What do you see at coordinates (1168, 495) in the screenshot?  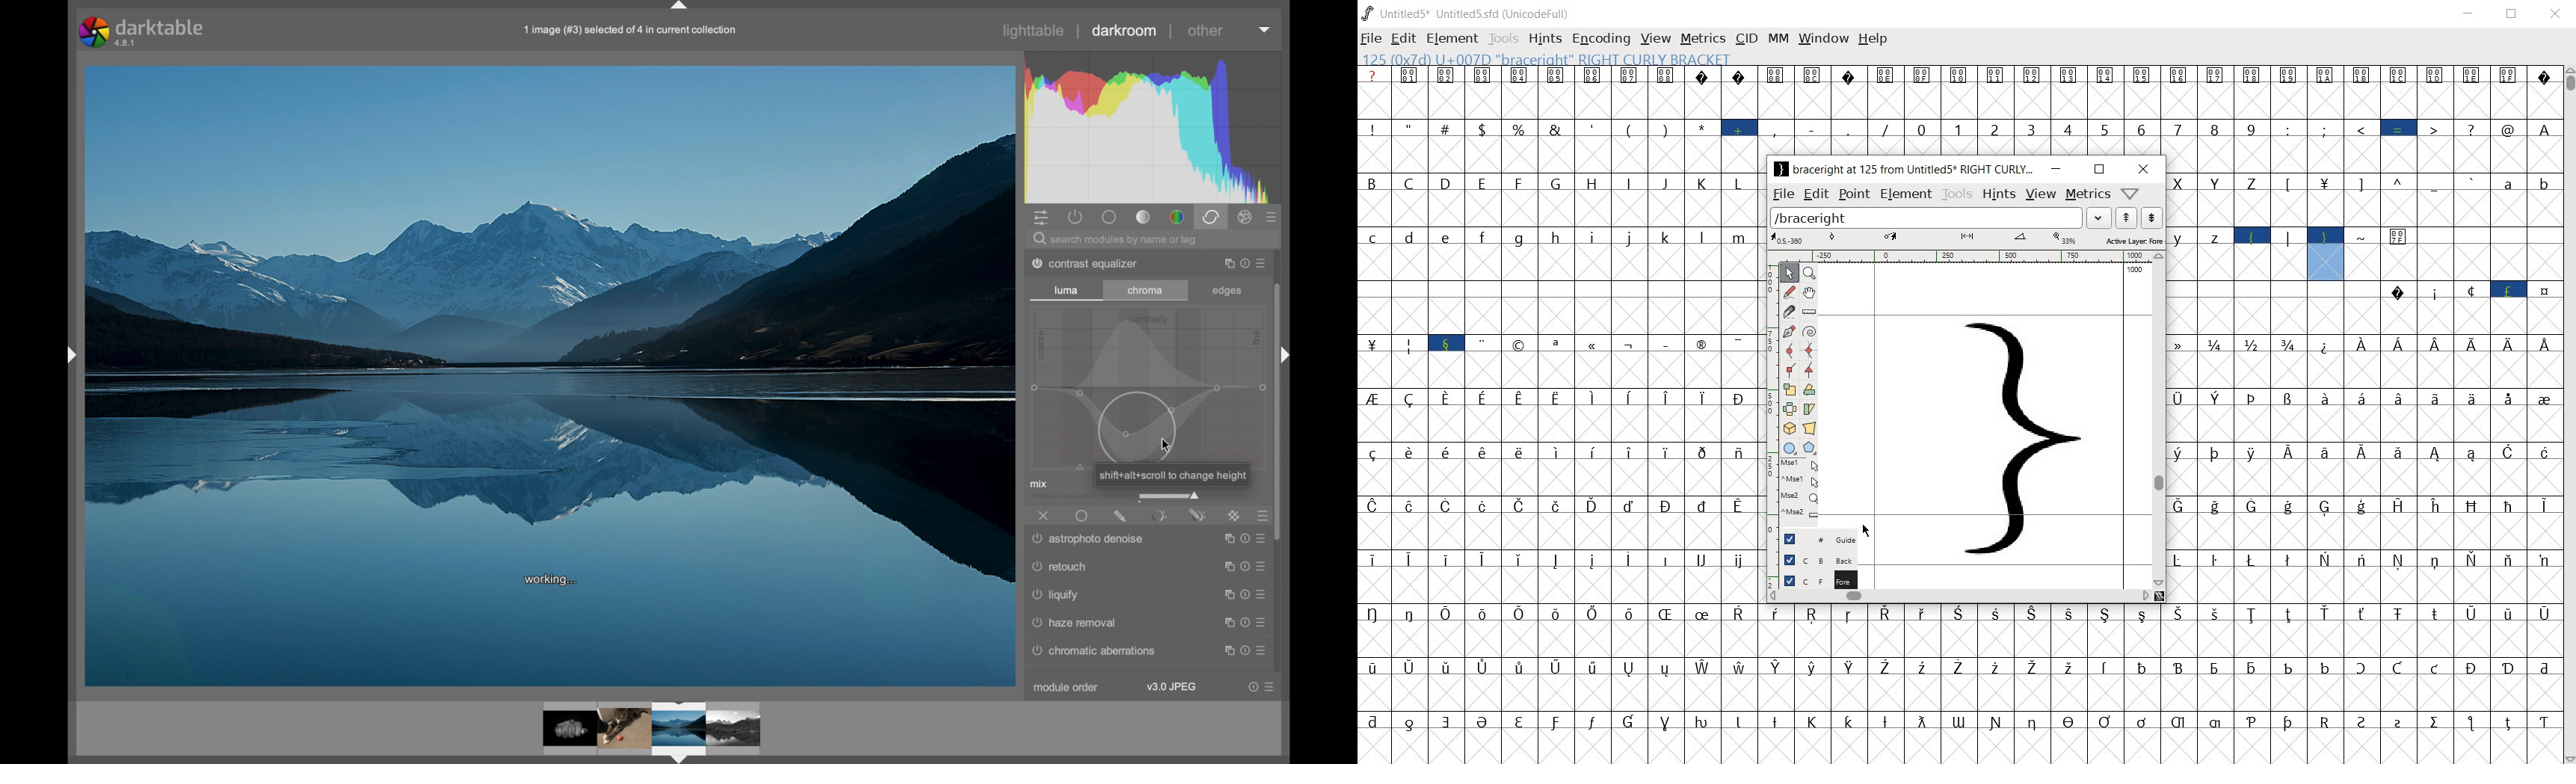 I see `slider` at bounding box center [1168, 495].